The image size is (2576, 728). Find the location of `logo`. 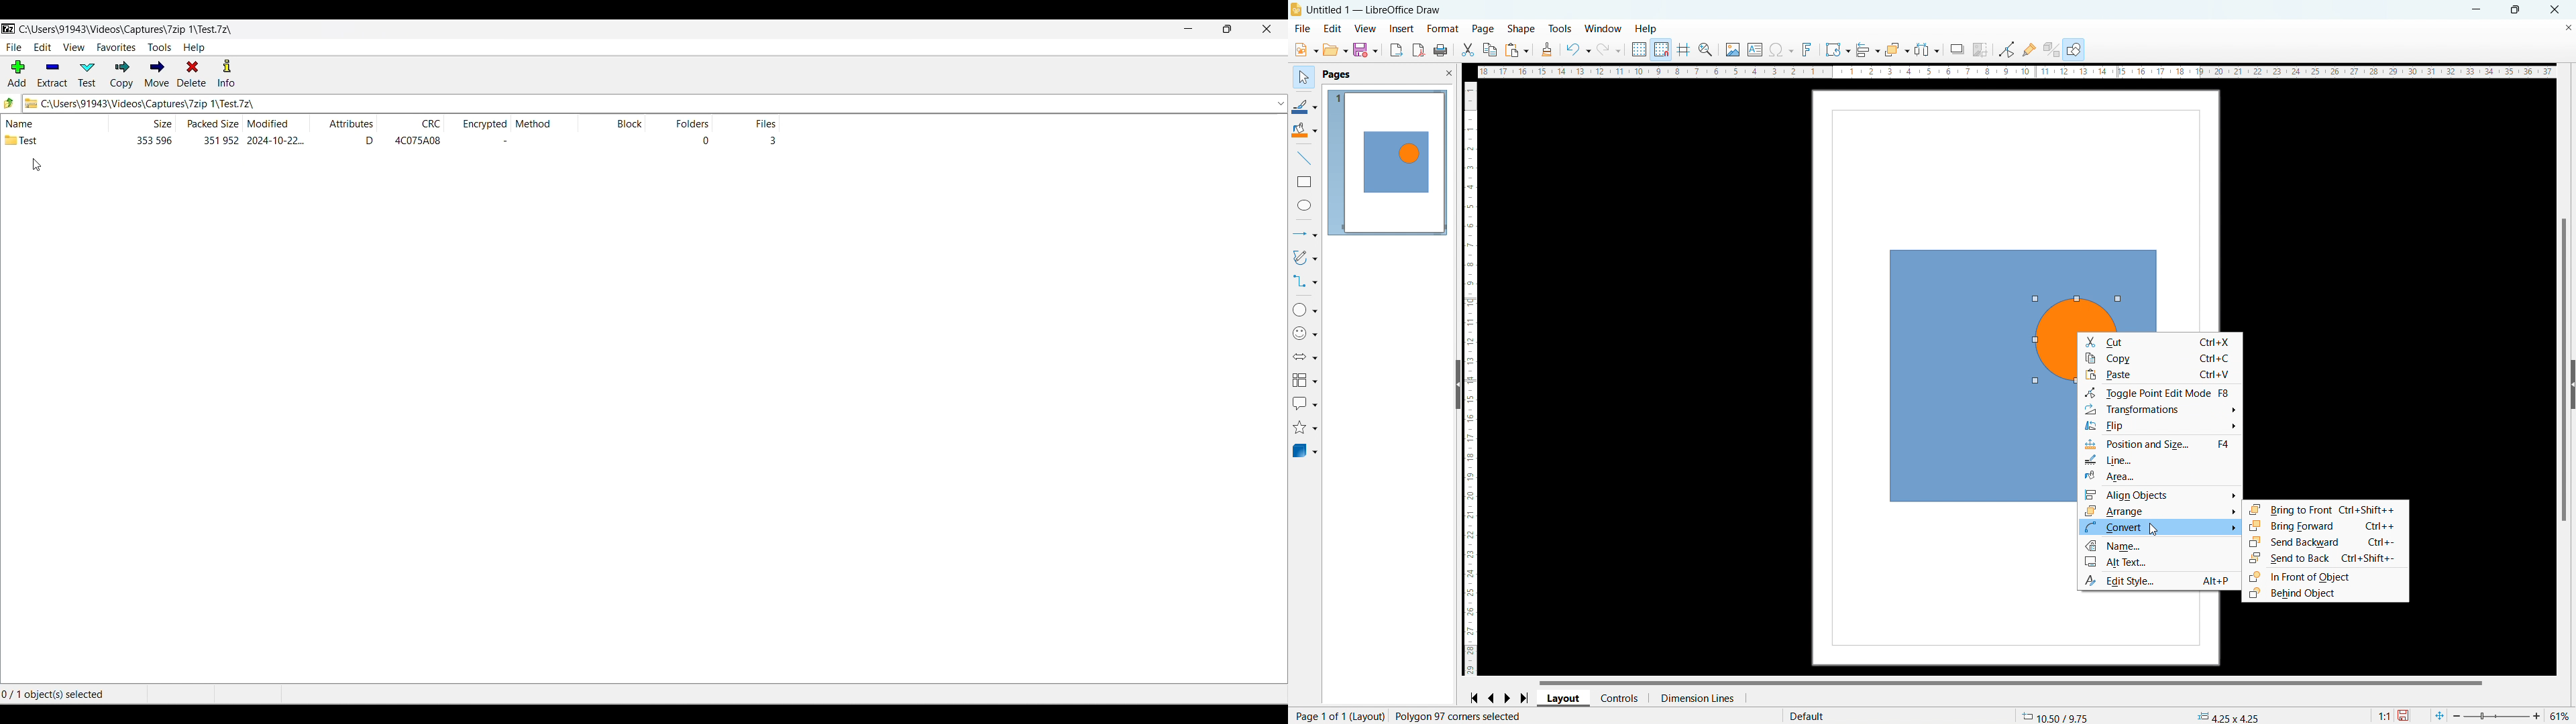

logo is located at coordinates (1297, 9).